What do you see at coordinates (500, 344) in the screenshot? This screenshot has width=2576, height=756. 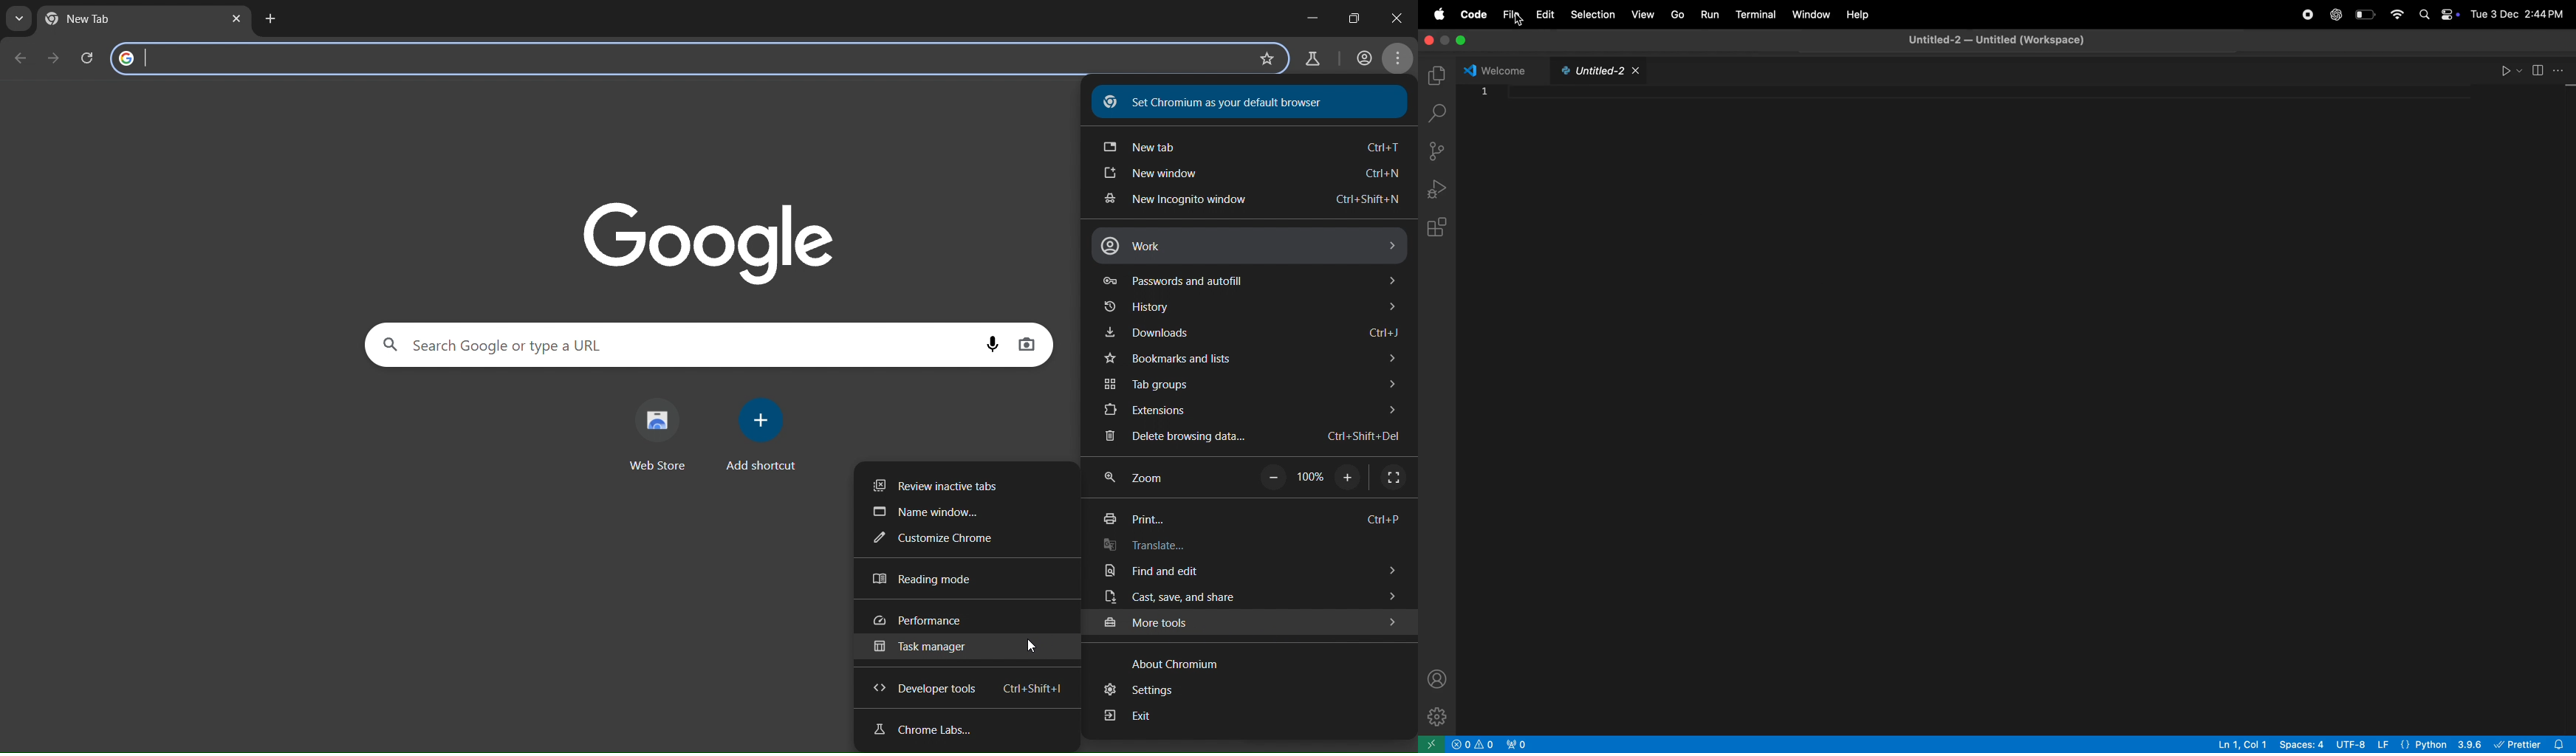 I see `search` at bounding box center [500, 344].